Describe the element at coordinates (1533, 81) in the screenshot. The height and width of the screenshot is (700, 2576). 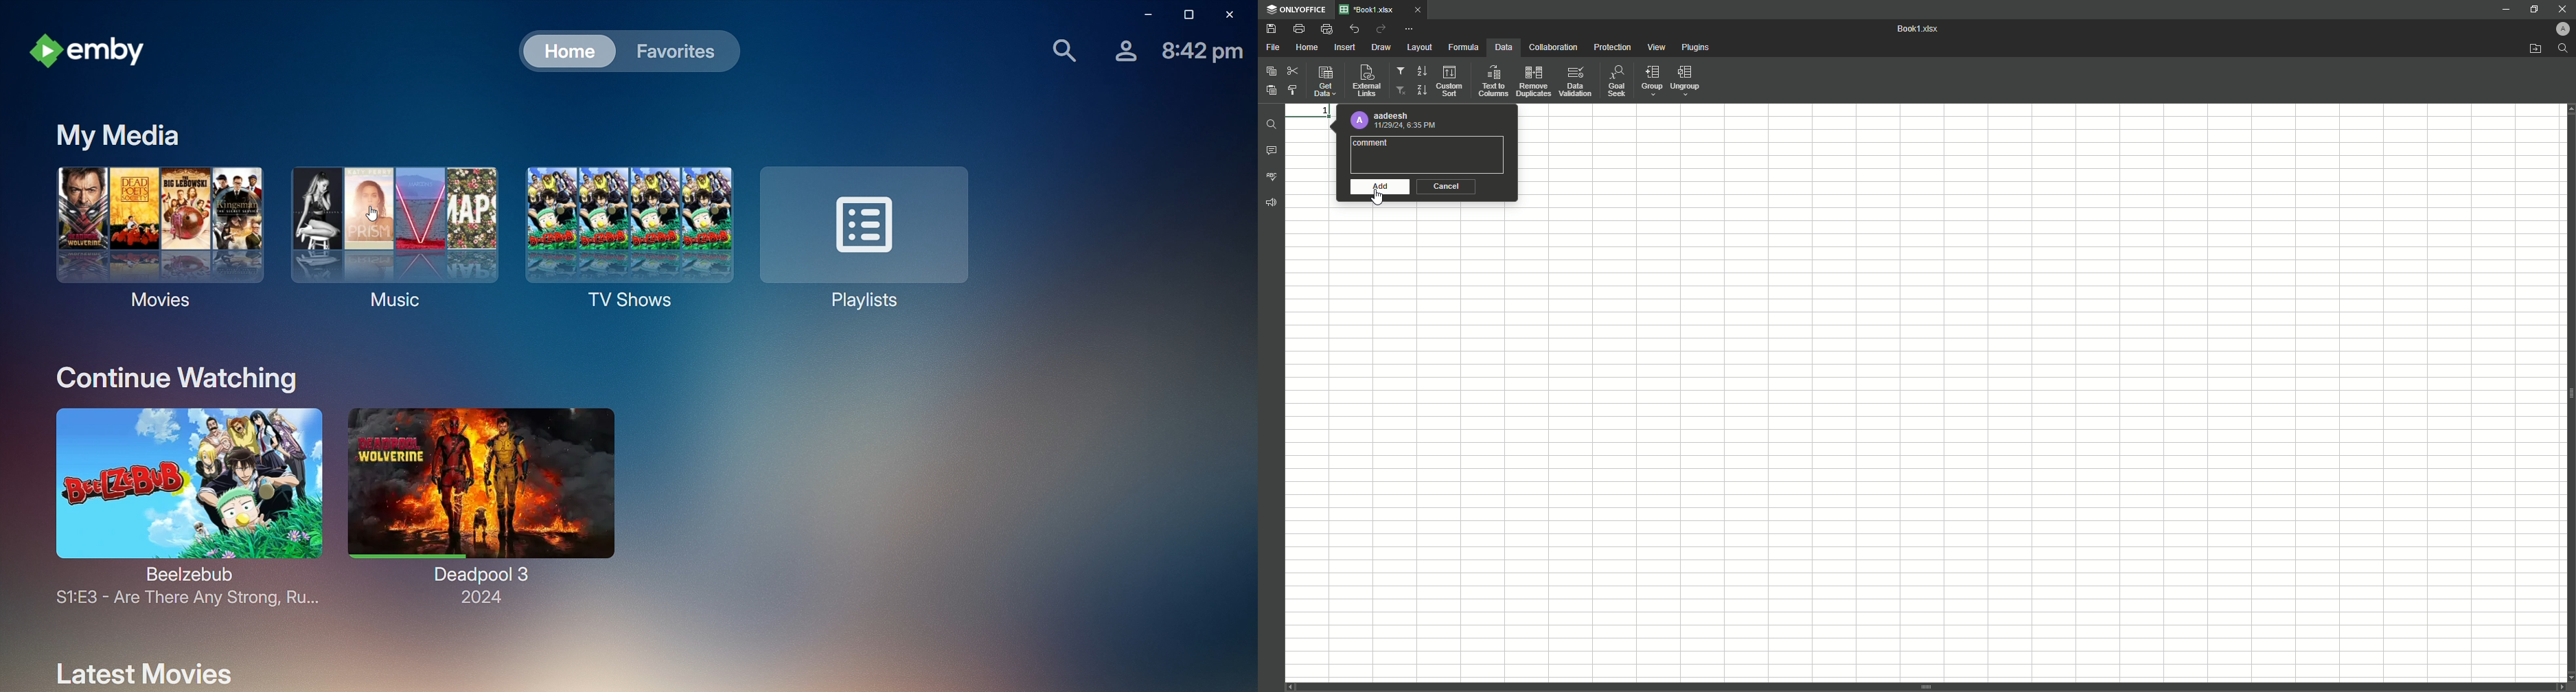
I see `Remove Duplicates` at that location.